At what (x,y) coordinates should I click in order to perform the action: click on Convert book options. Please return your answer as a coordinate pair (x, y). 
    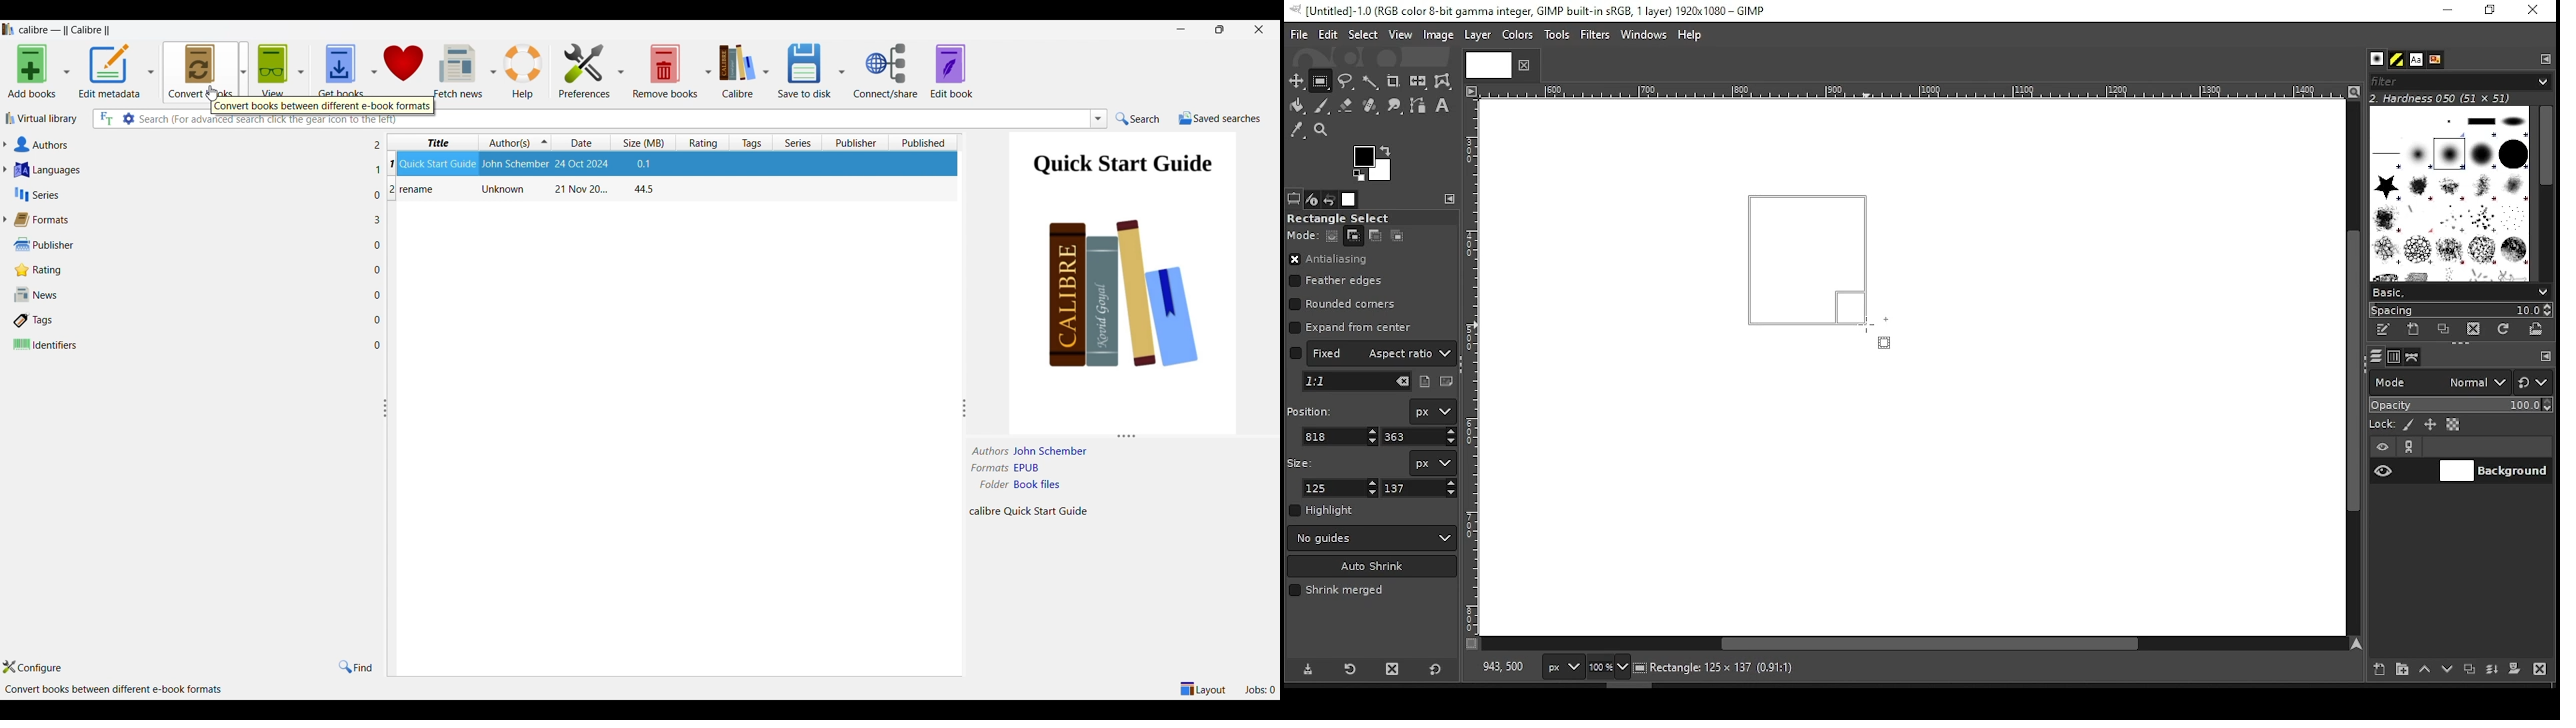
    Looking at the image, I should click on (243, 70).